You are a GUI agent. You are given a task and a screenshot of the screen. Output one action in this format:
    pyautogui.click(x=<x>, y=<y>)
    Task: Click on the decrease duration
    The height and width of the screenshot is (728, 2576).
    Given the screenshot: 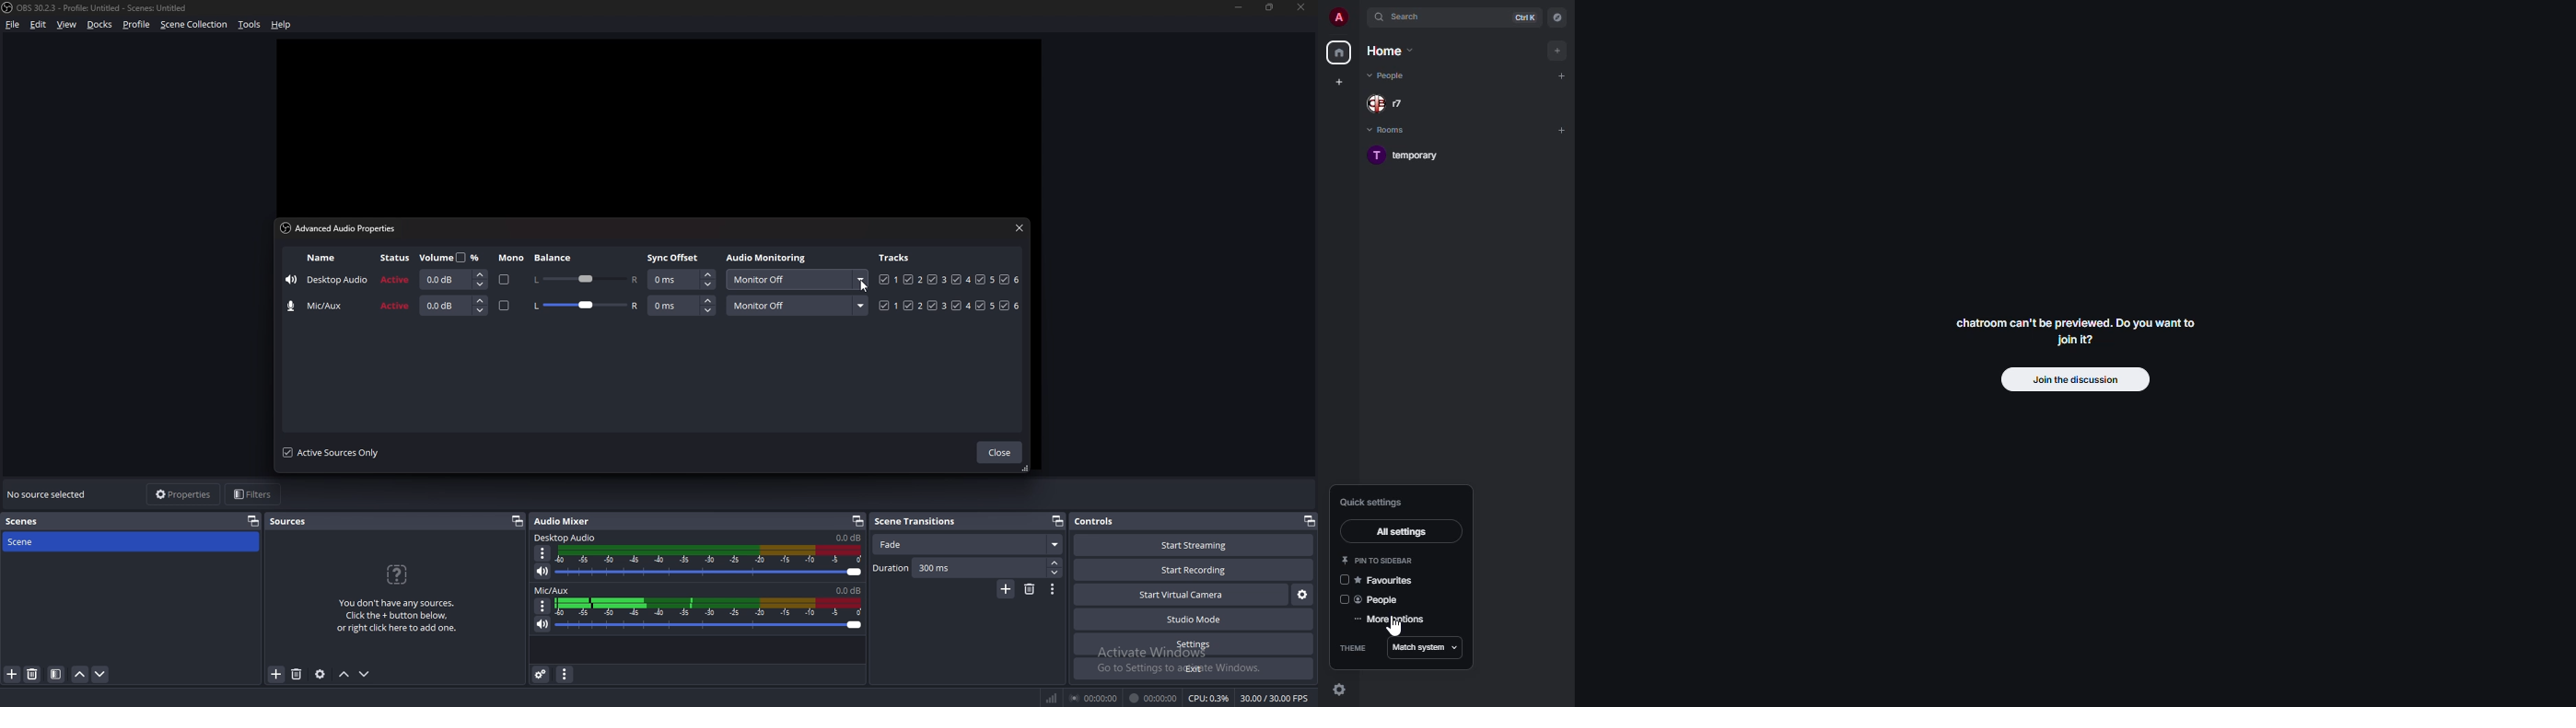 What is the action you would take?
    pyautogui.click(x=1054, y=573)
    